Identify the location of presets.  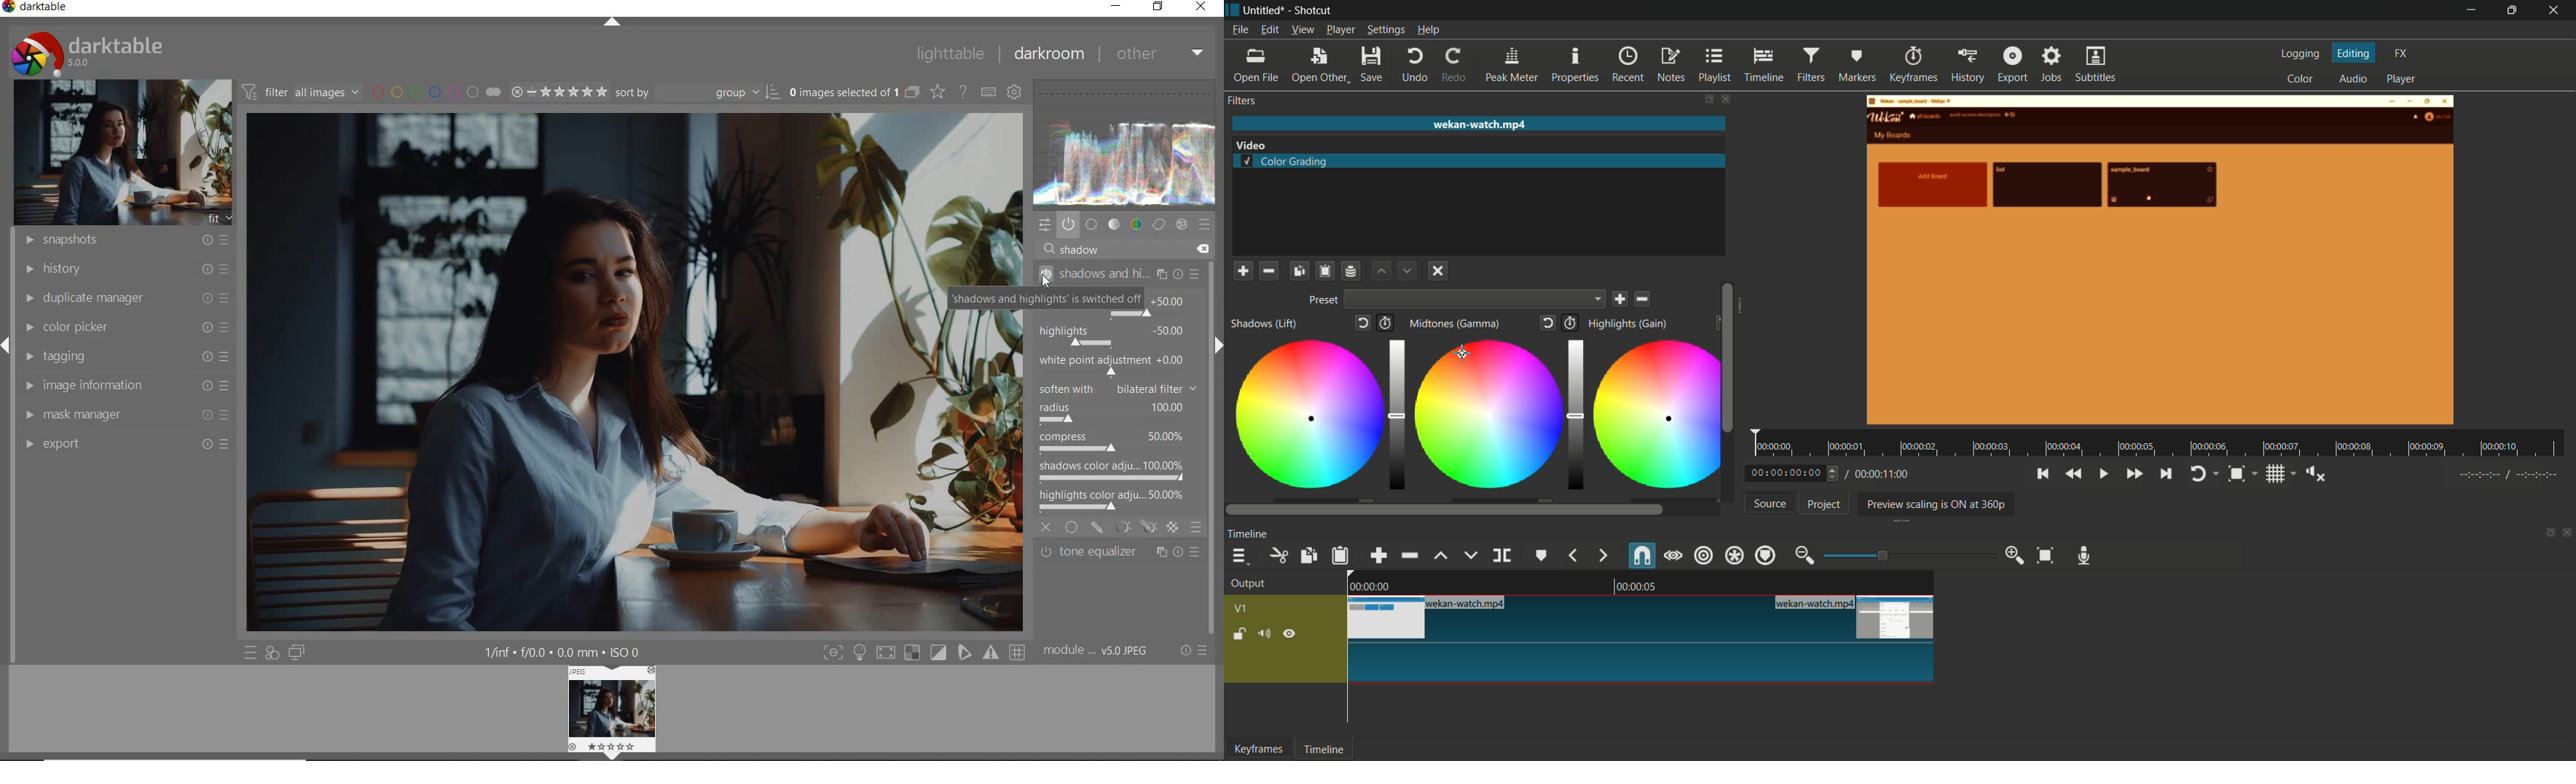
(1205, 224).